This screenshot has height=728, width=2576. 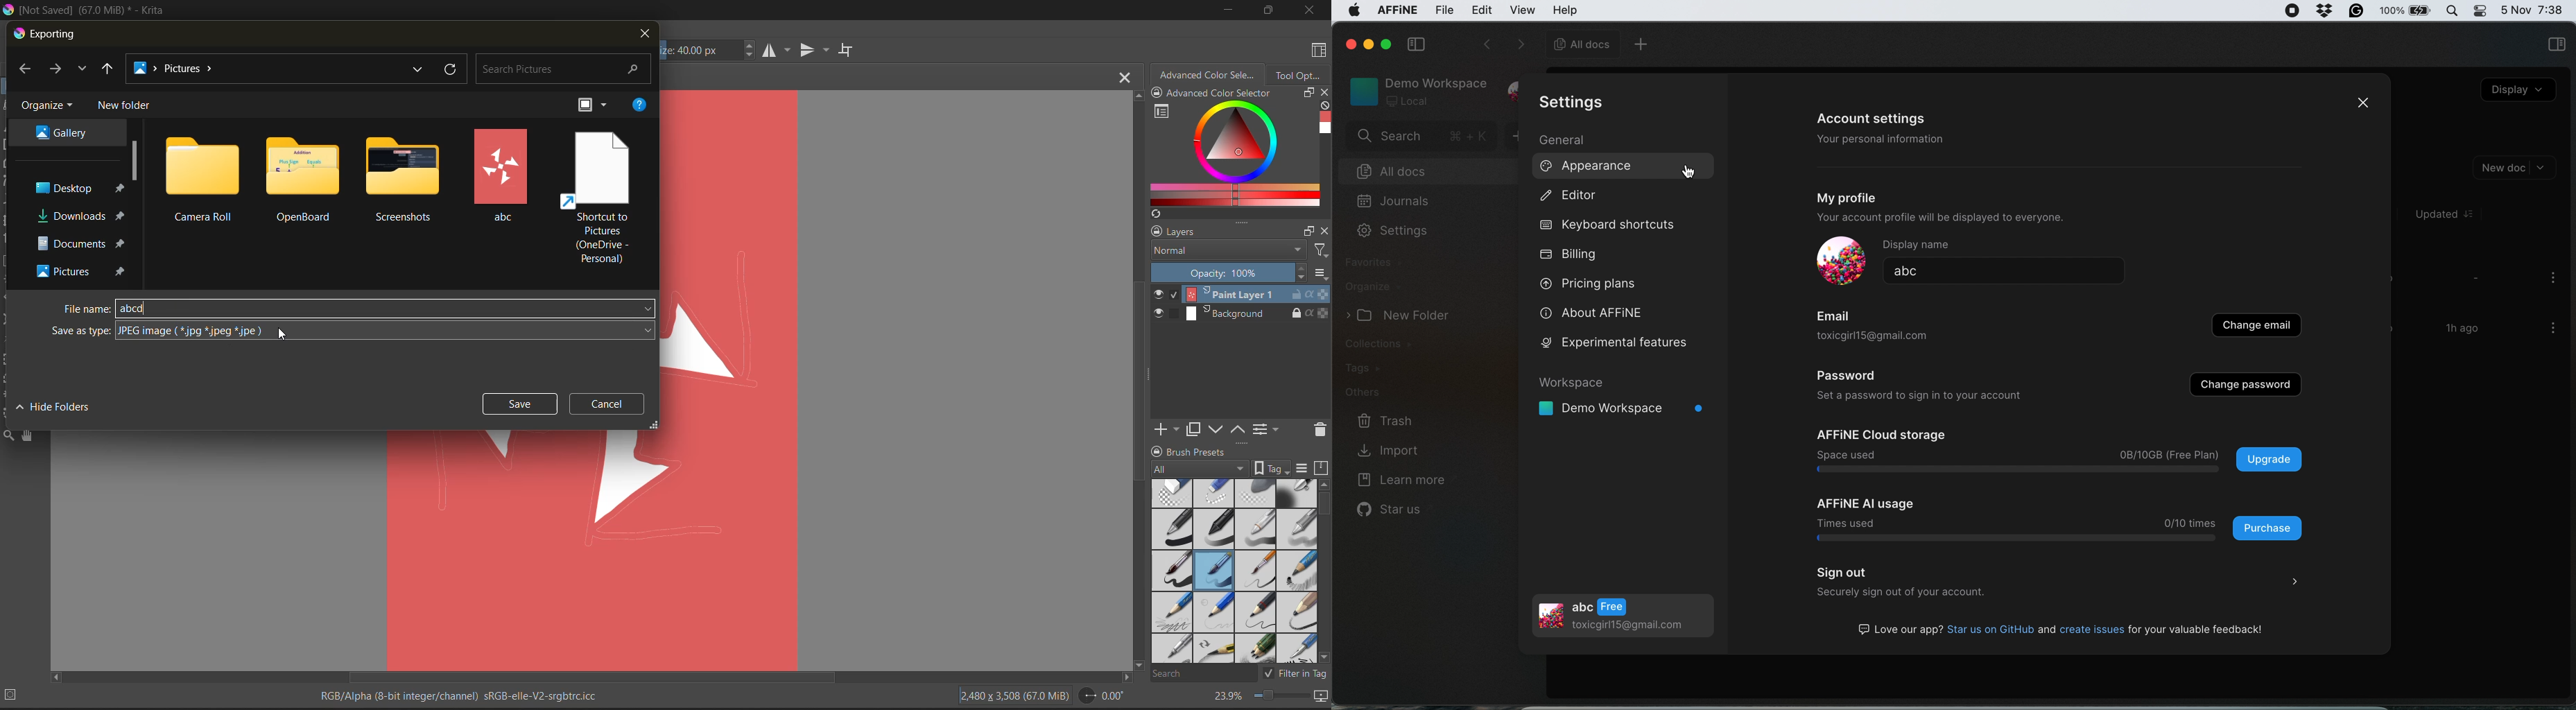 I want to click on mask up, so click(x=1240, y=428).